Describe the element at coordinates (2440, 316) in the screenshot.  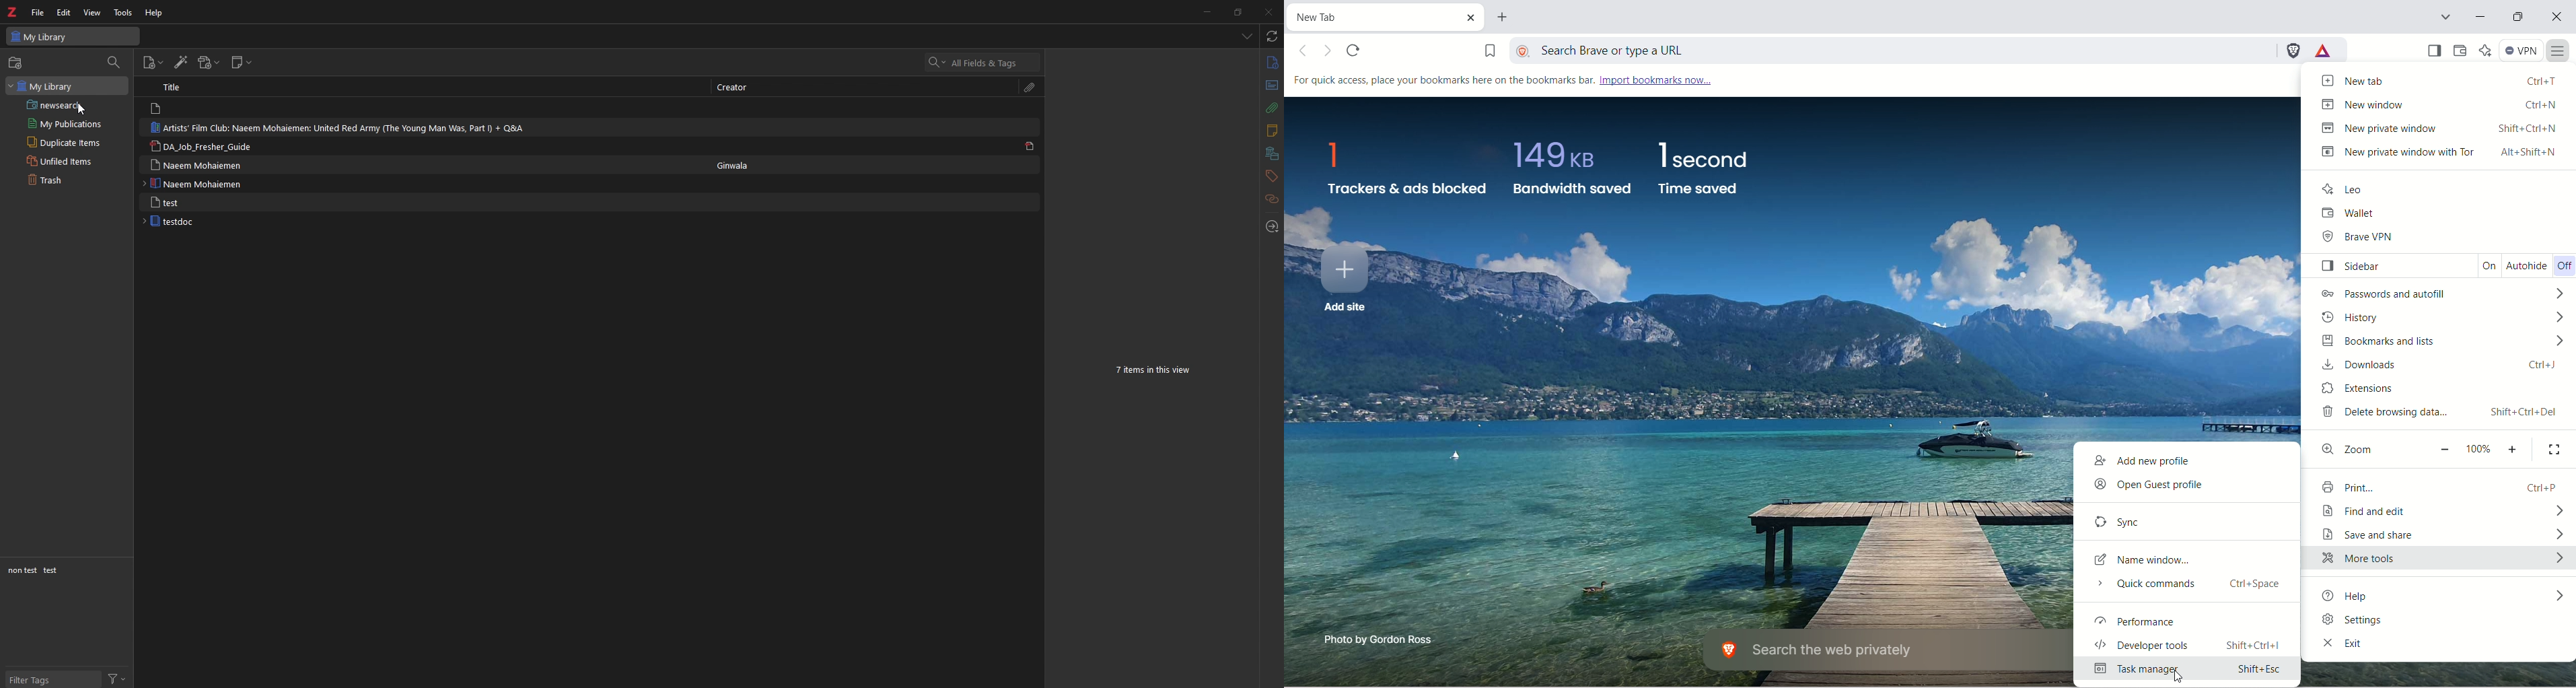
I see `history` at that location.